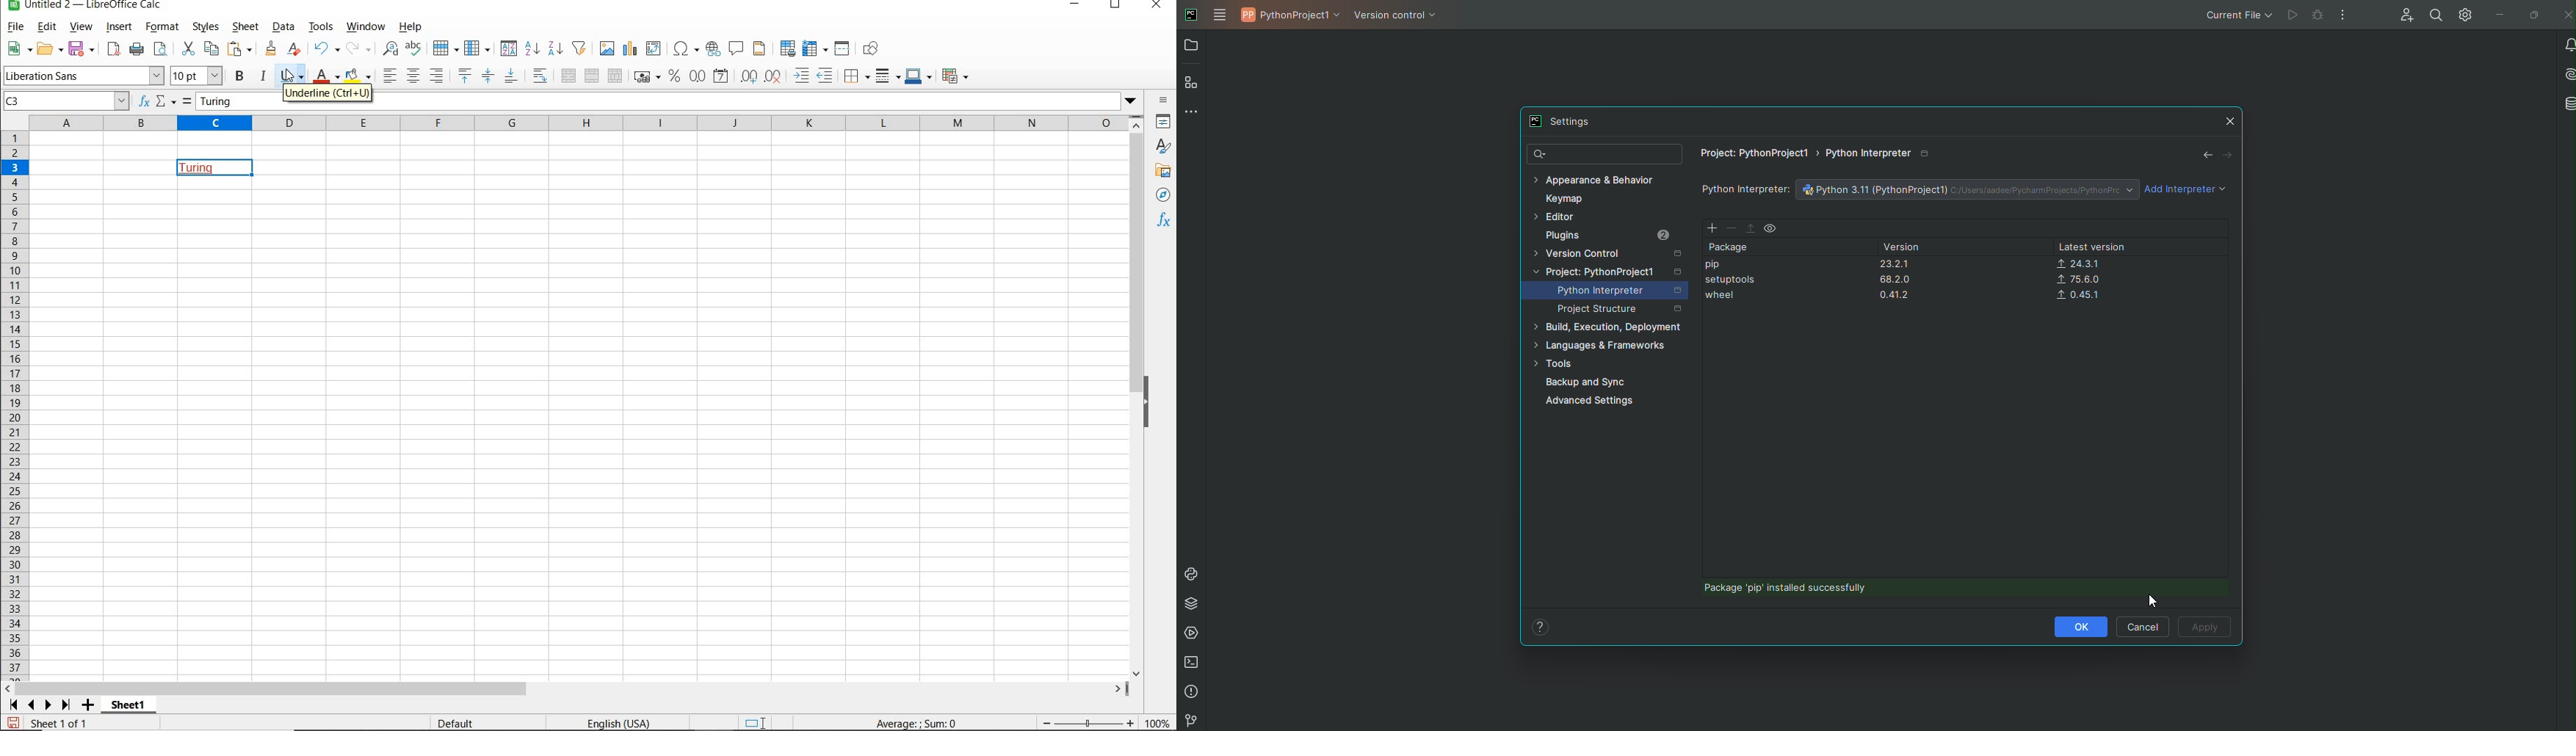 This screenshot has height=756, width=2576. Describe the element at coordinates (1905, 247) in the screenshot. I see `Version` at that location.